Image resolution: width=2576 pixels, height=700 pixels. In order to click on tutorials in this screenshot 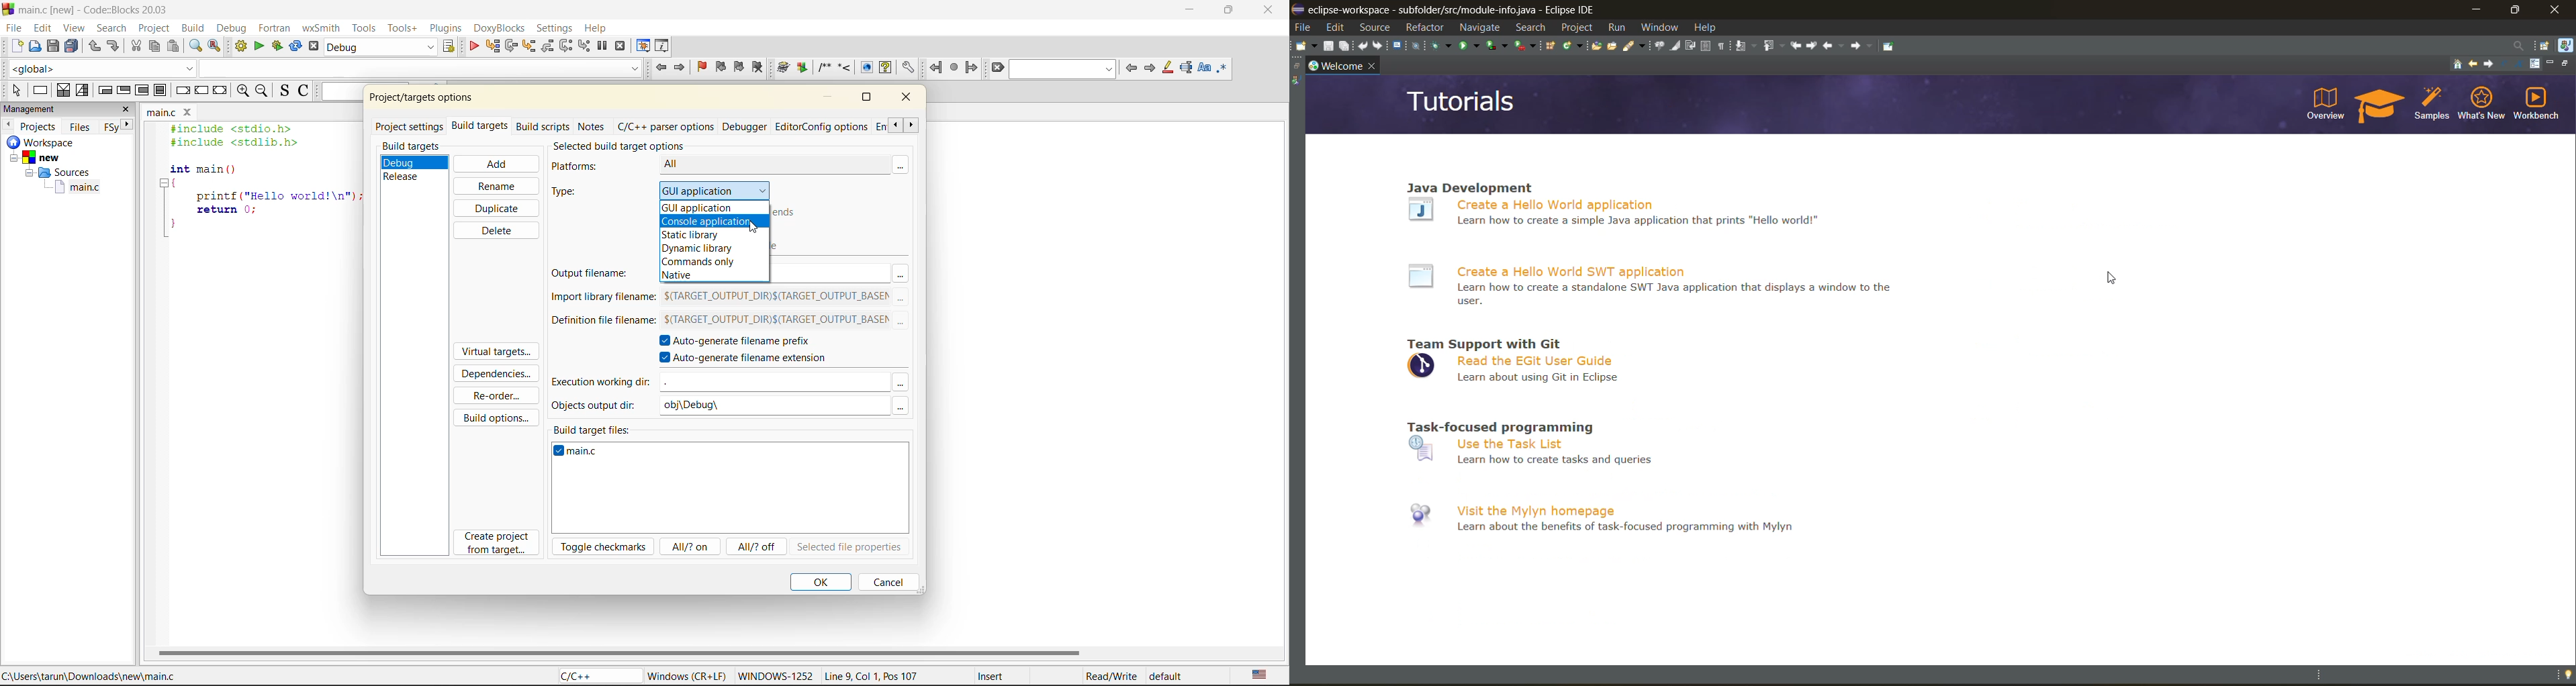, I will do `click(1462, 103)`.